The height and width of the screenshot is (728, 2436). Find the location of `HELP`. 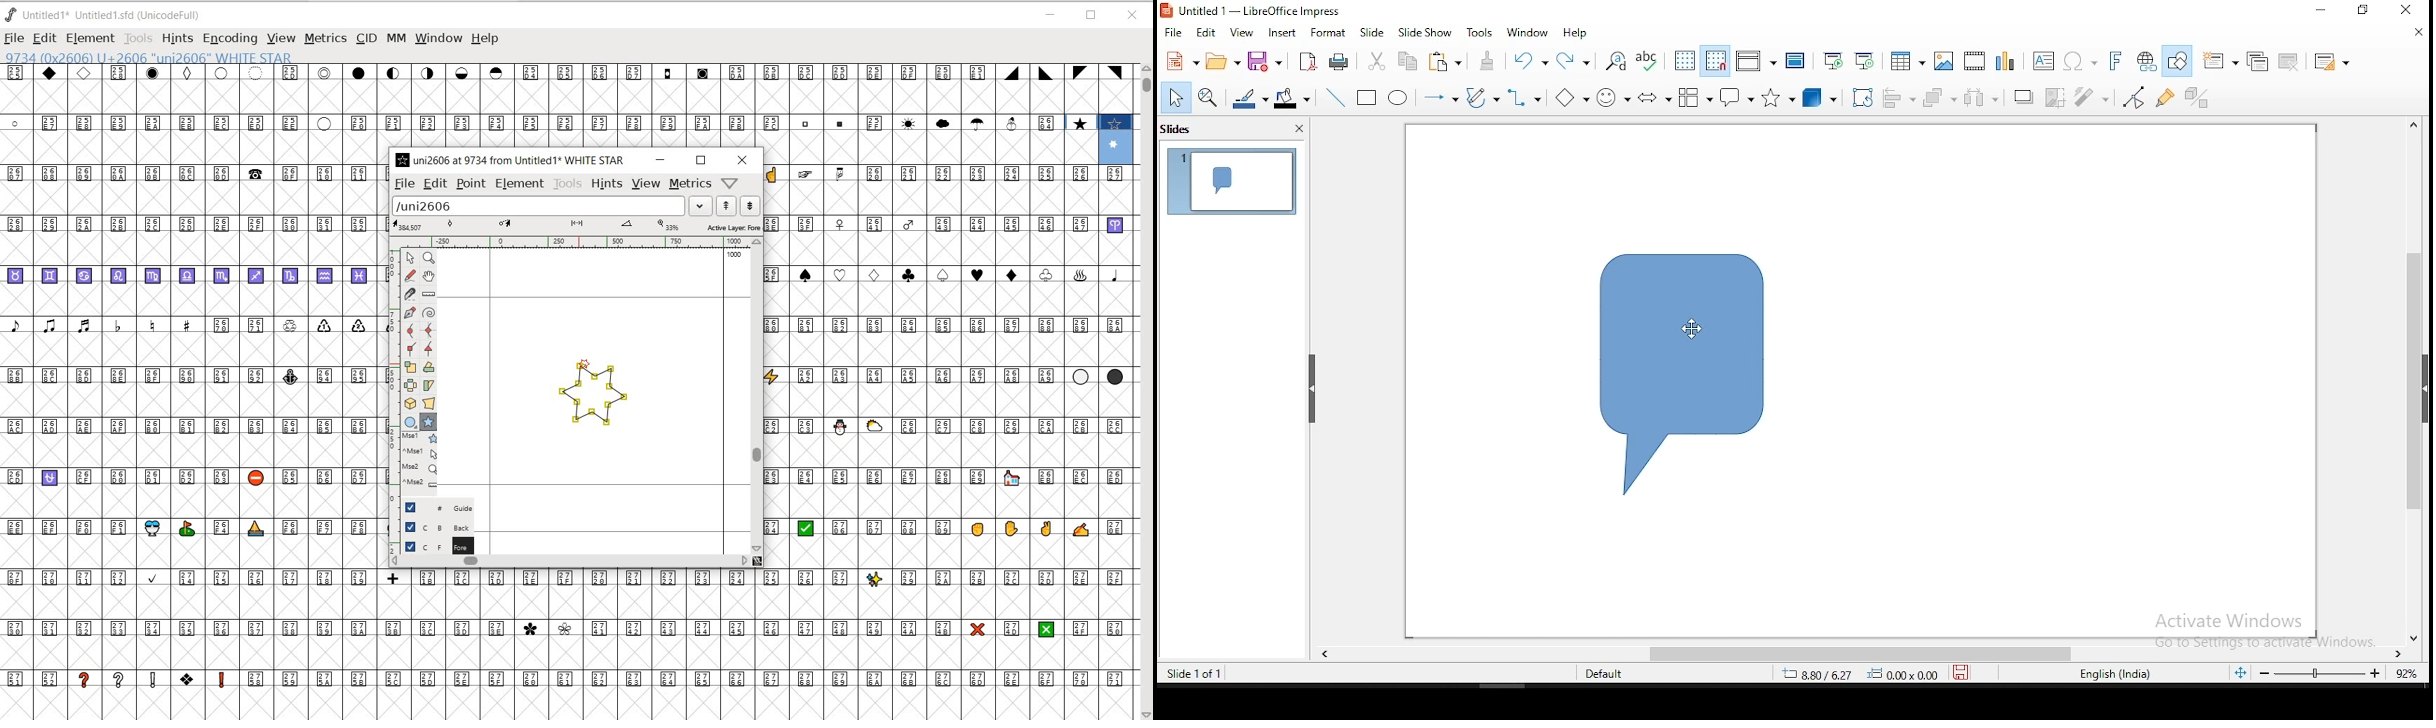

HELP is located at coordinates (487, 39).